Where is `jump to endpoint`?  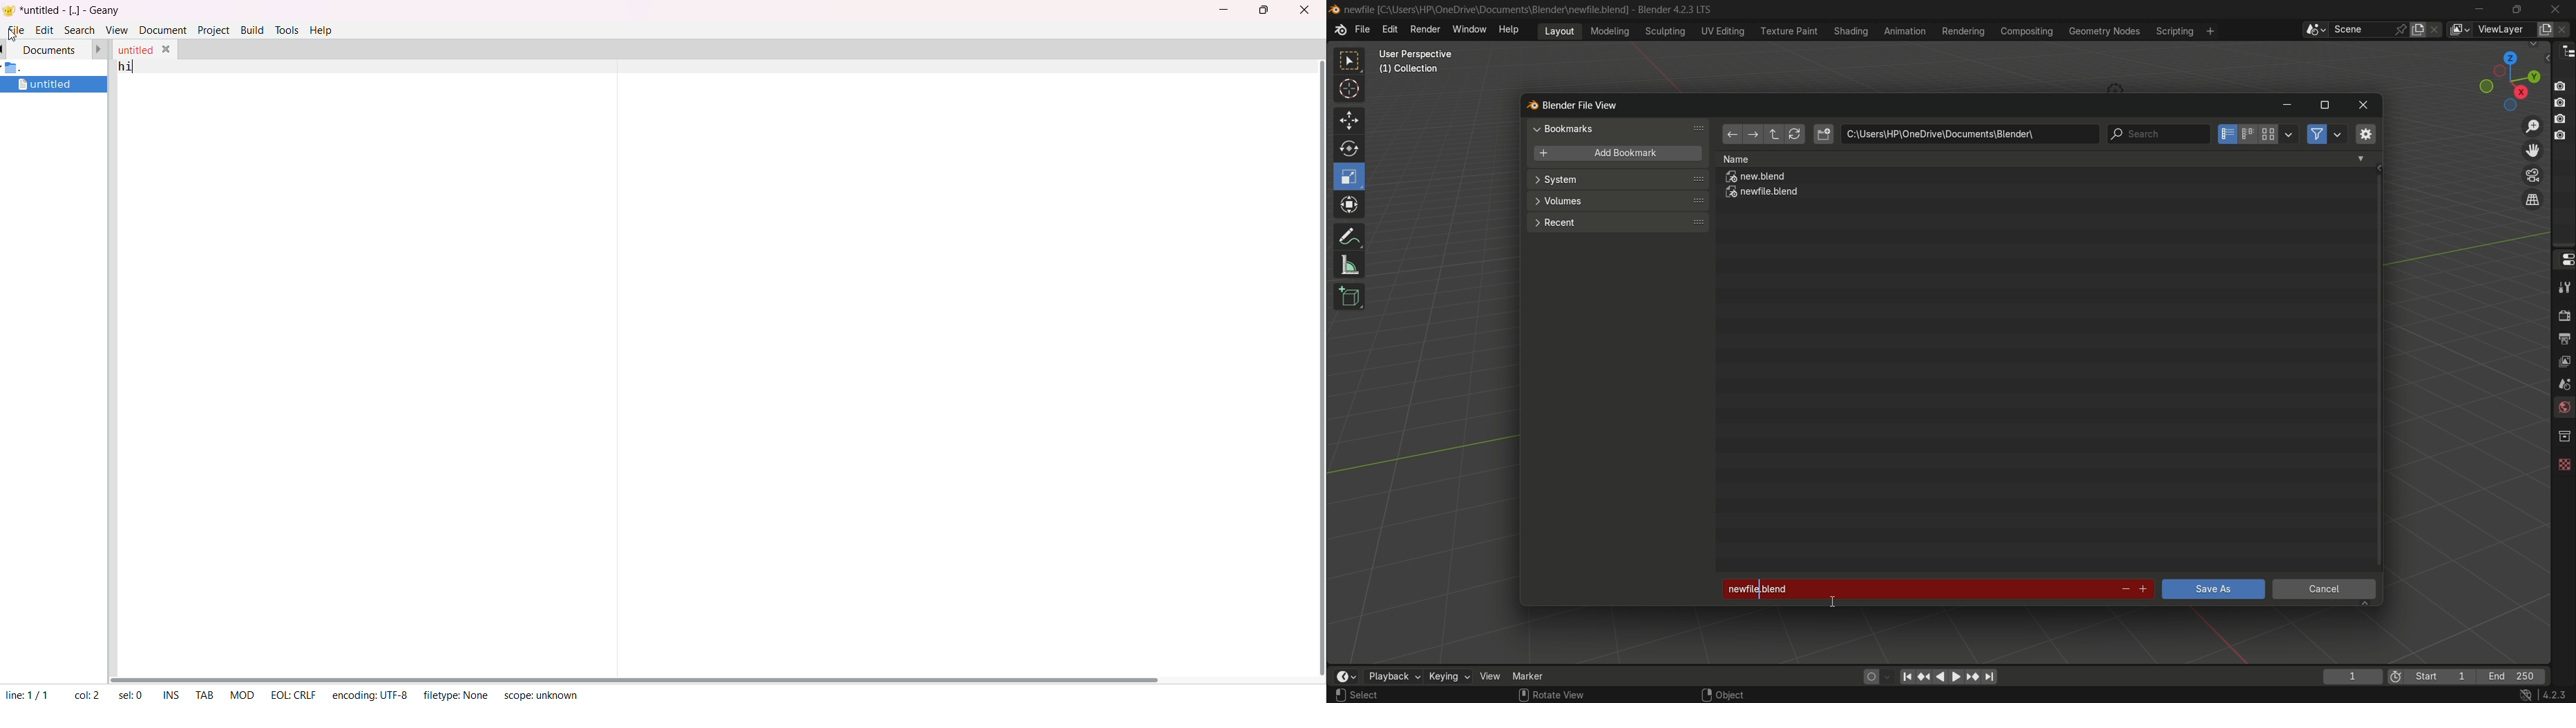 jump to endpoint is located at coordinates (1991, 677).